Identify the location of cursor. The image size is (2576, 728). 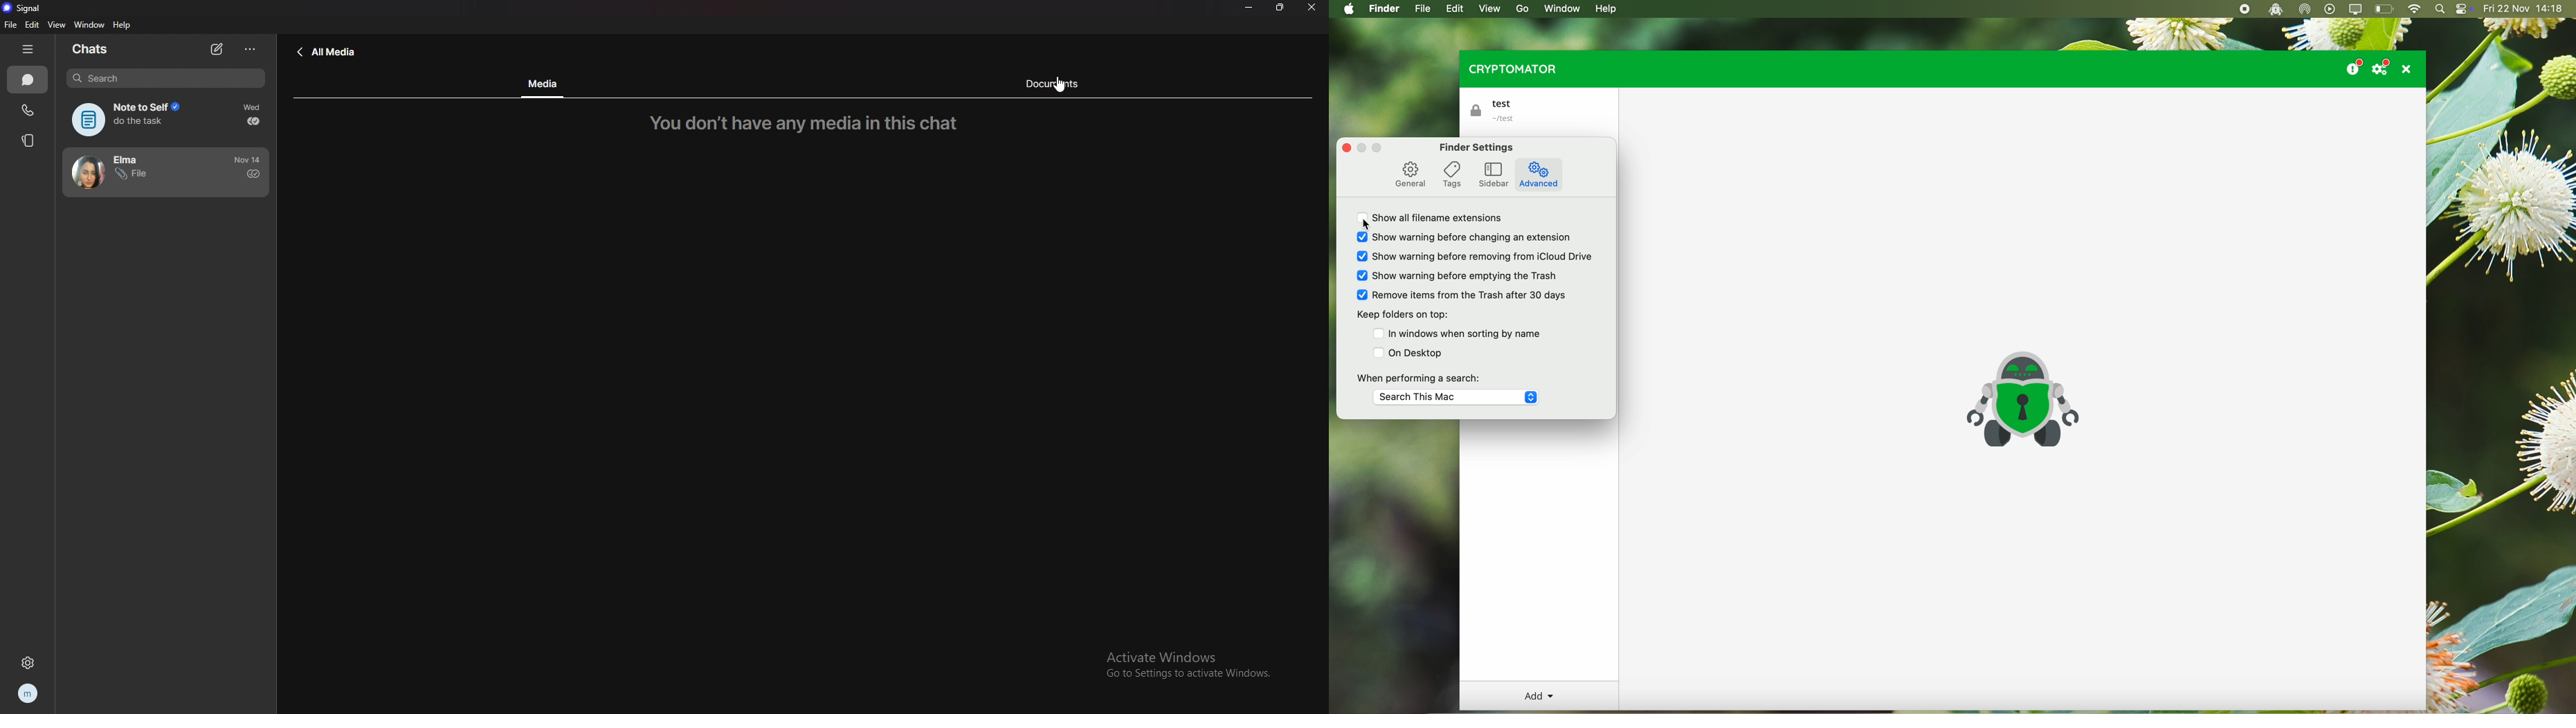
(1059, 84).